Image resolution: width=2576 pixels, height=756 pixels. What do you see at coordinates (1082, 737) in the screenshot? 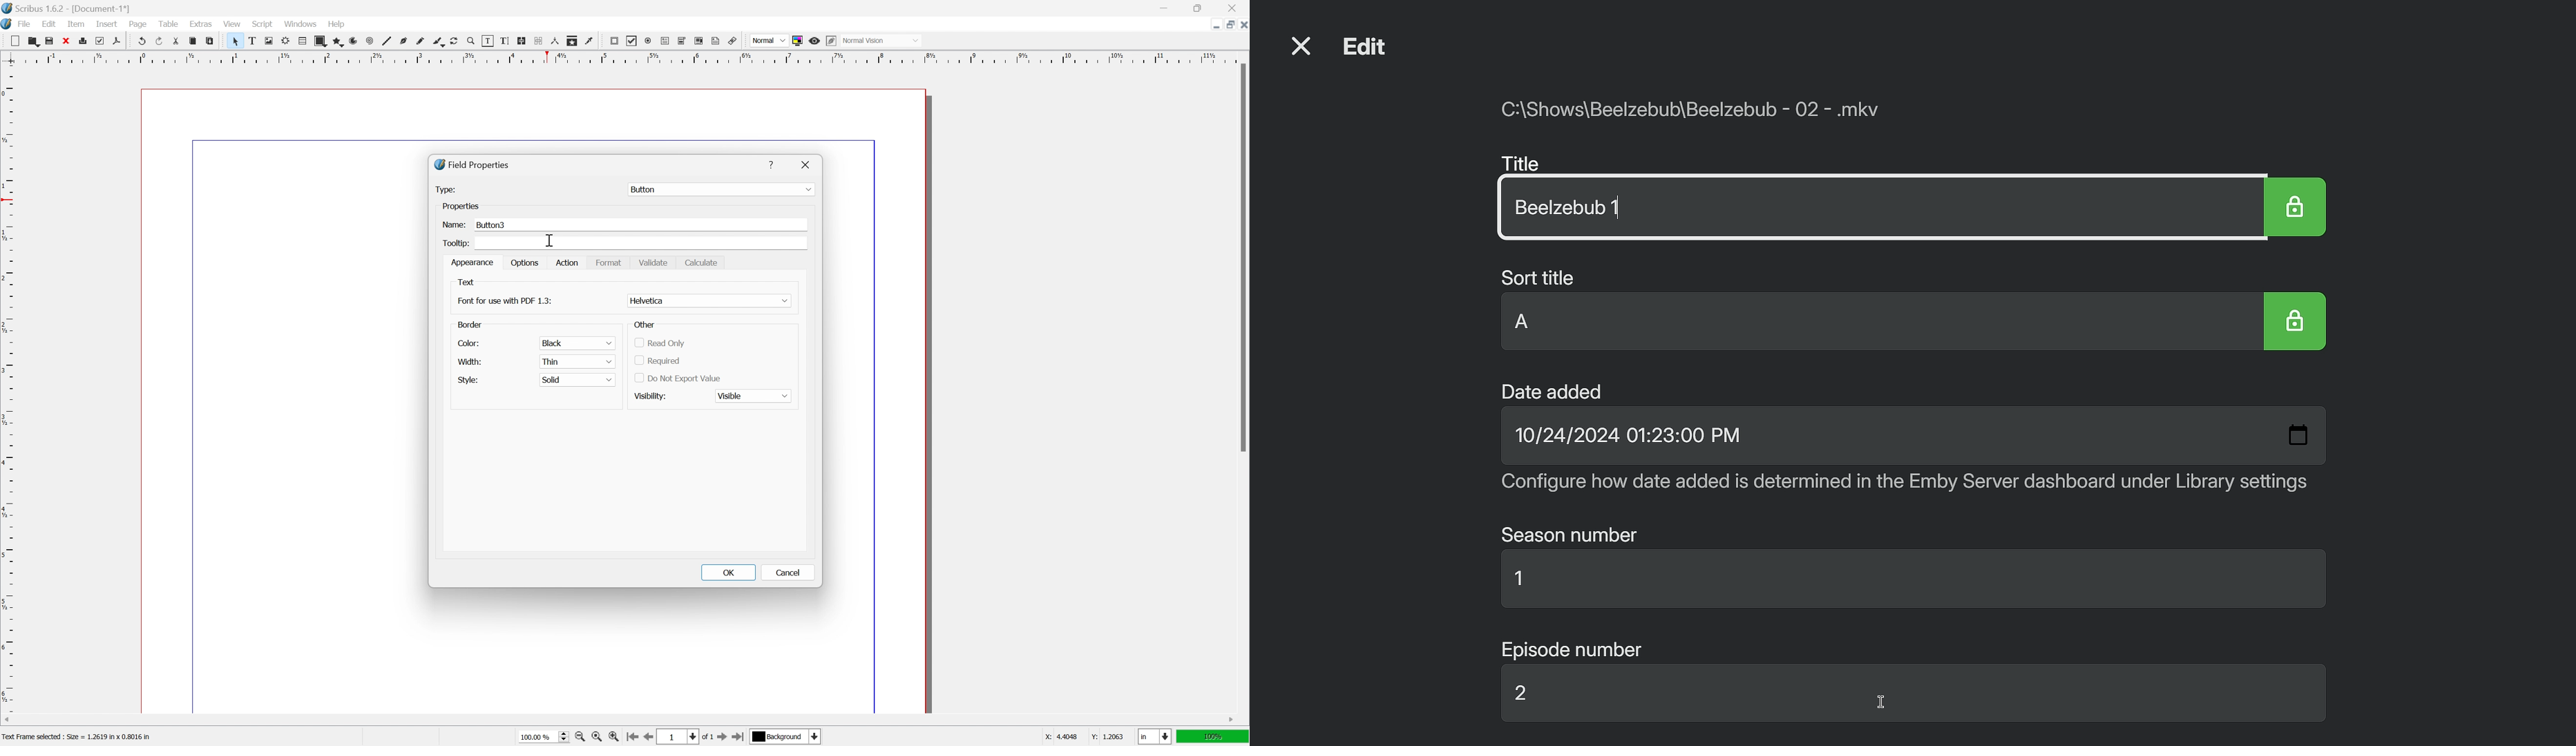
I see `X: 44048 Y: 1.2063` at bounding box center [1082, 737].